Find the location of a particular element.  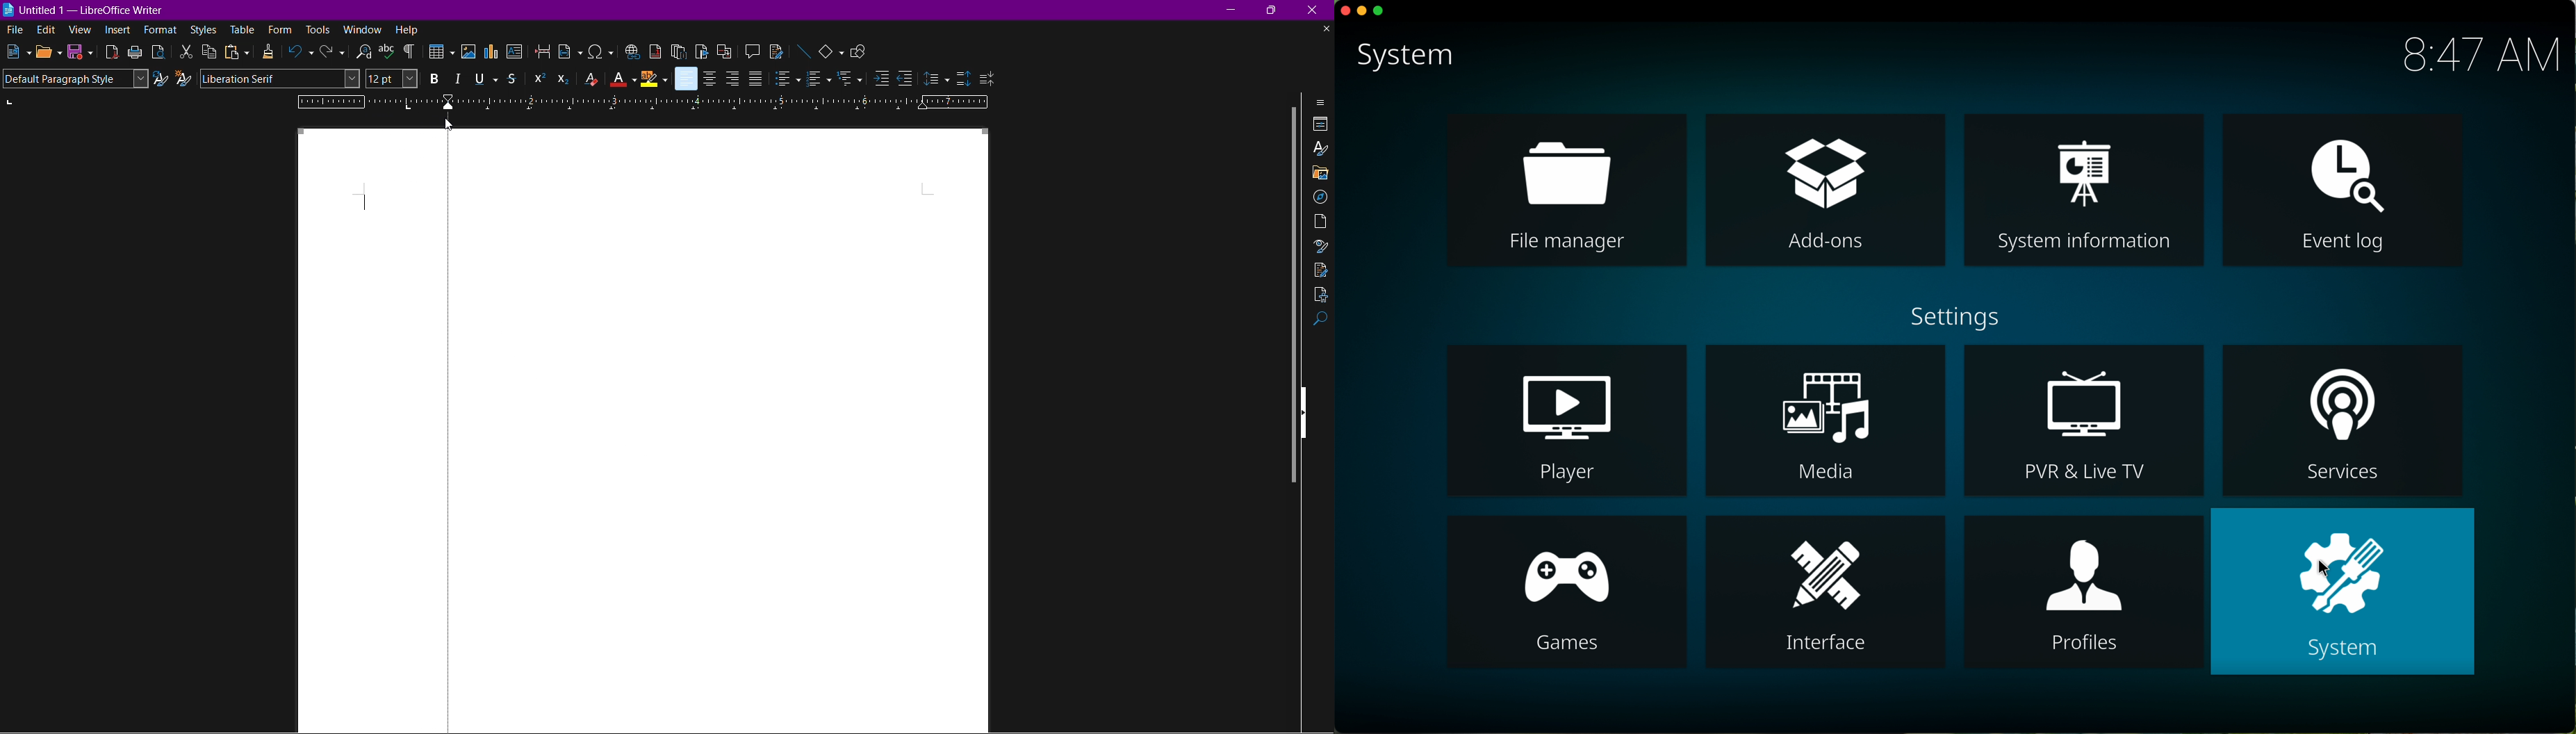

Insert special character is located at coordinates (601, 51).